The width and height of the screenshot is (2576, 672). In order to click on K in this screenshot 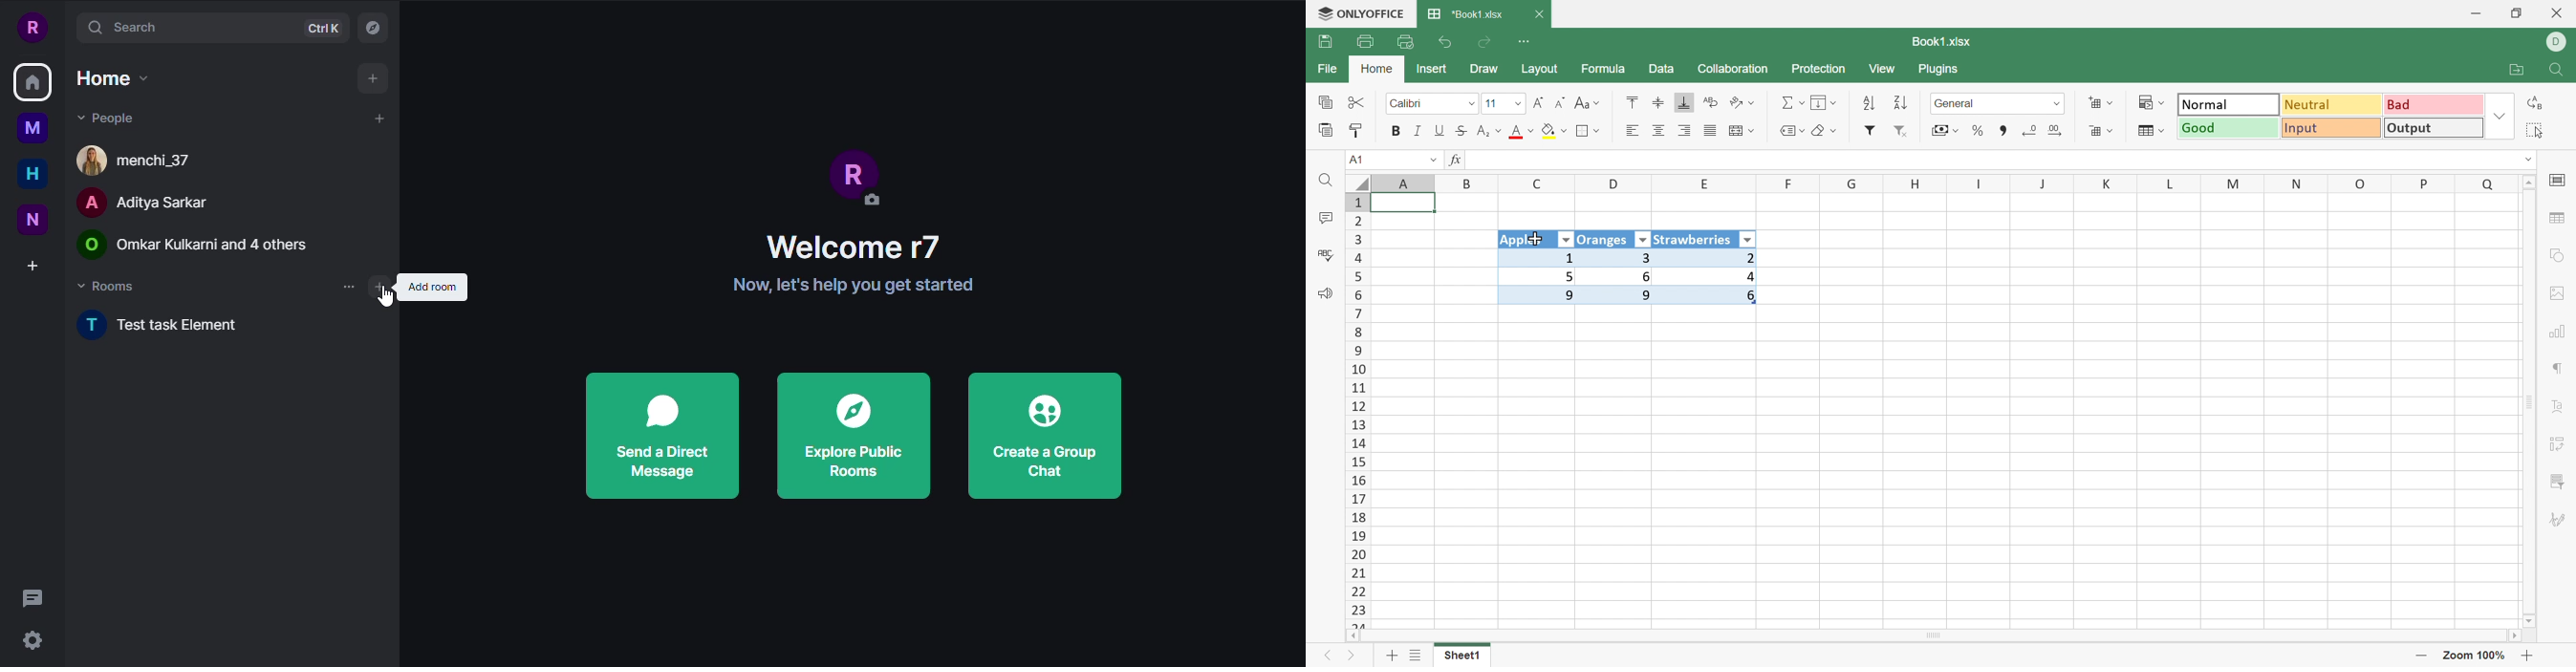, I will do `click(2108, 185)`.